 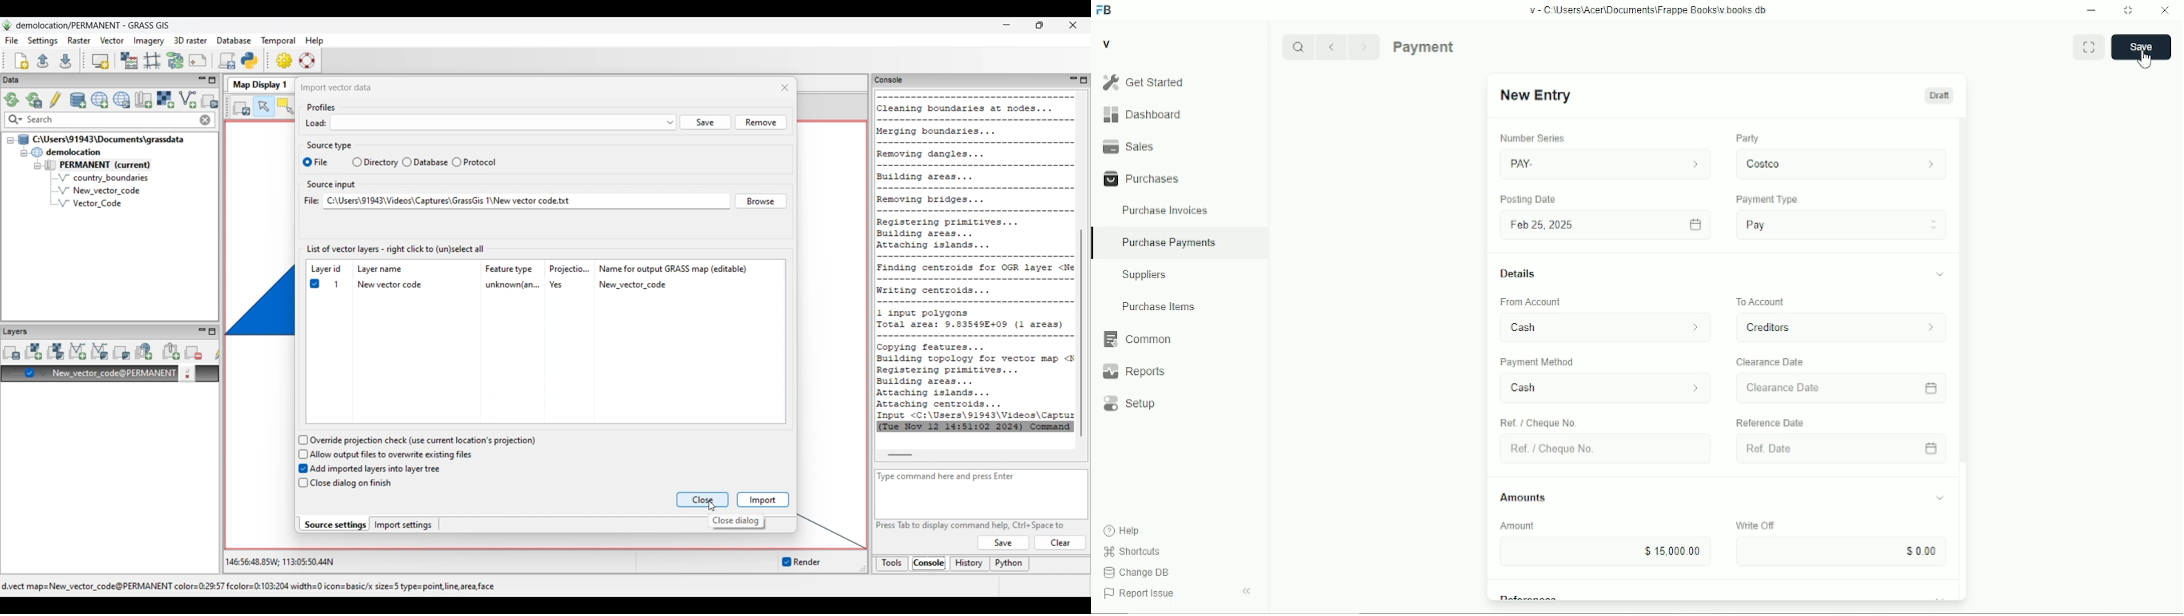 What do you see at coordinates (1600, 449) in the screenshot?
I see `Ret. Choque No.` at bounding box center [1600, 449].